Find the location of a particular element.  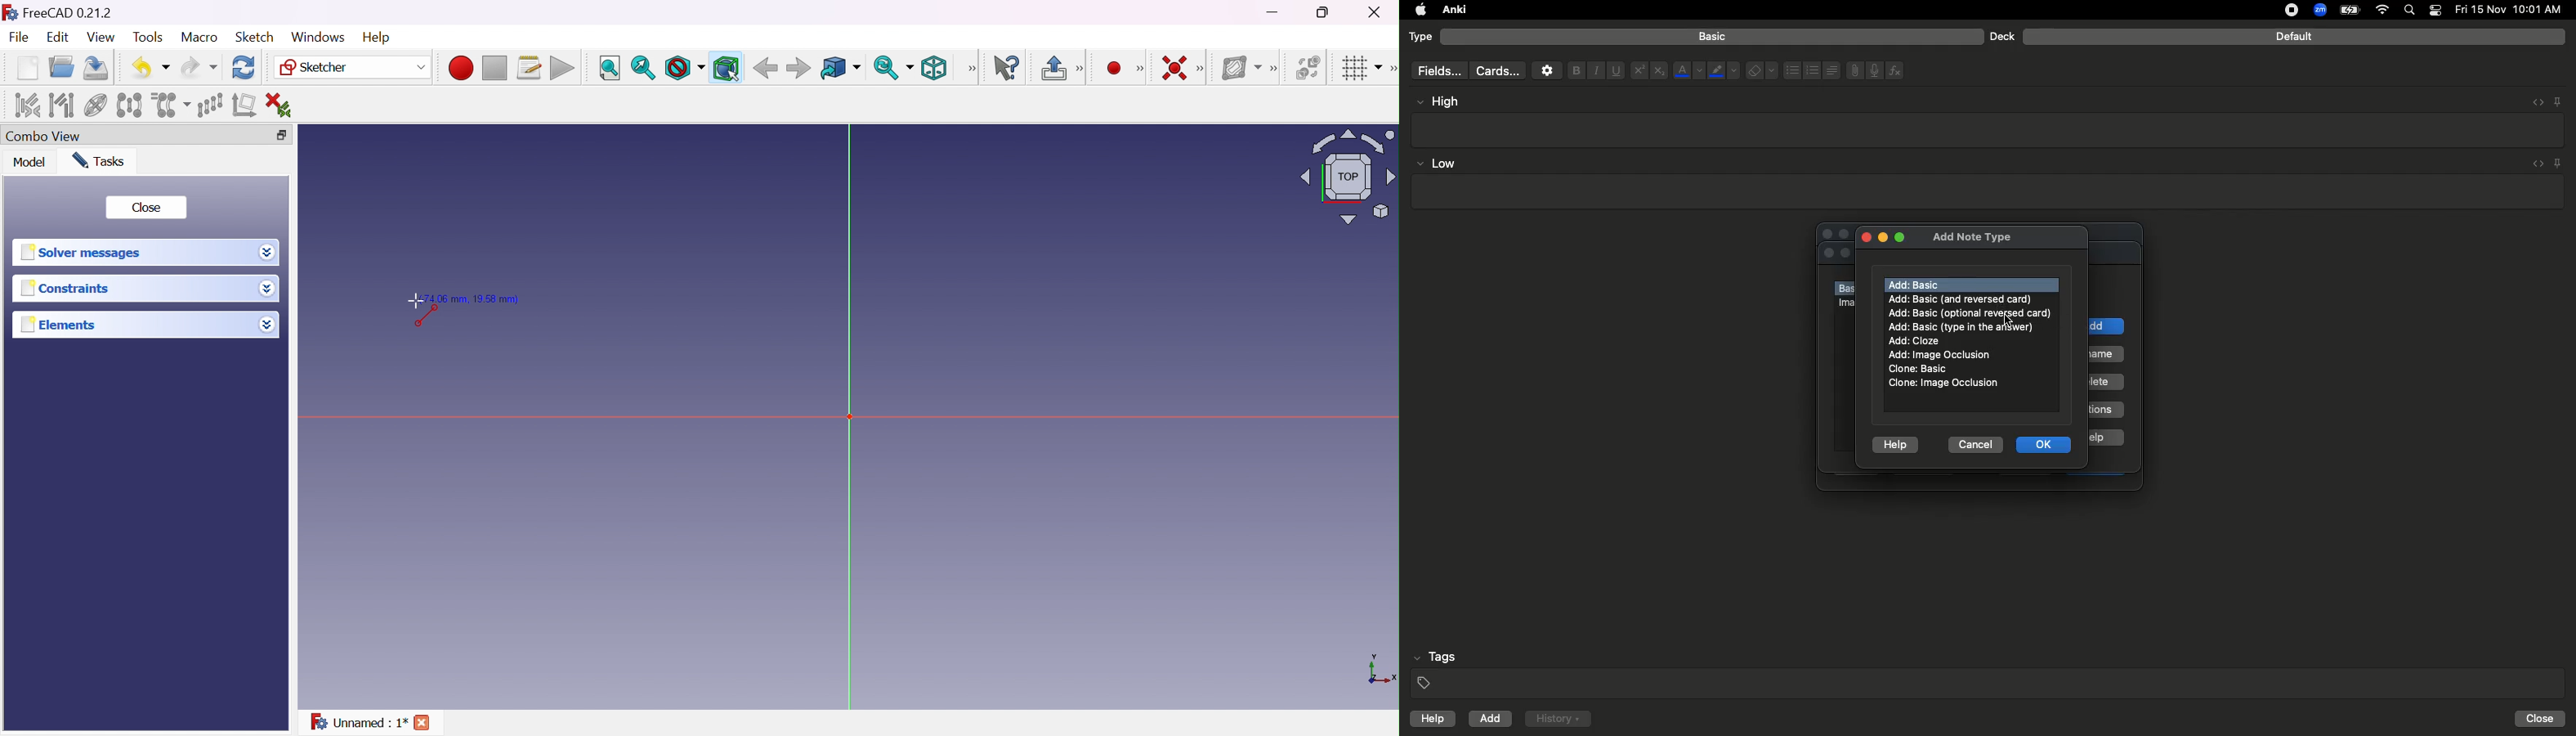

[View] is located at coordinates (972, 68).